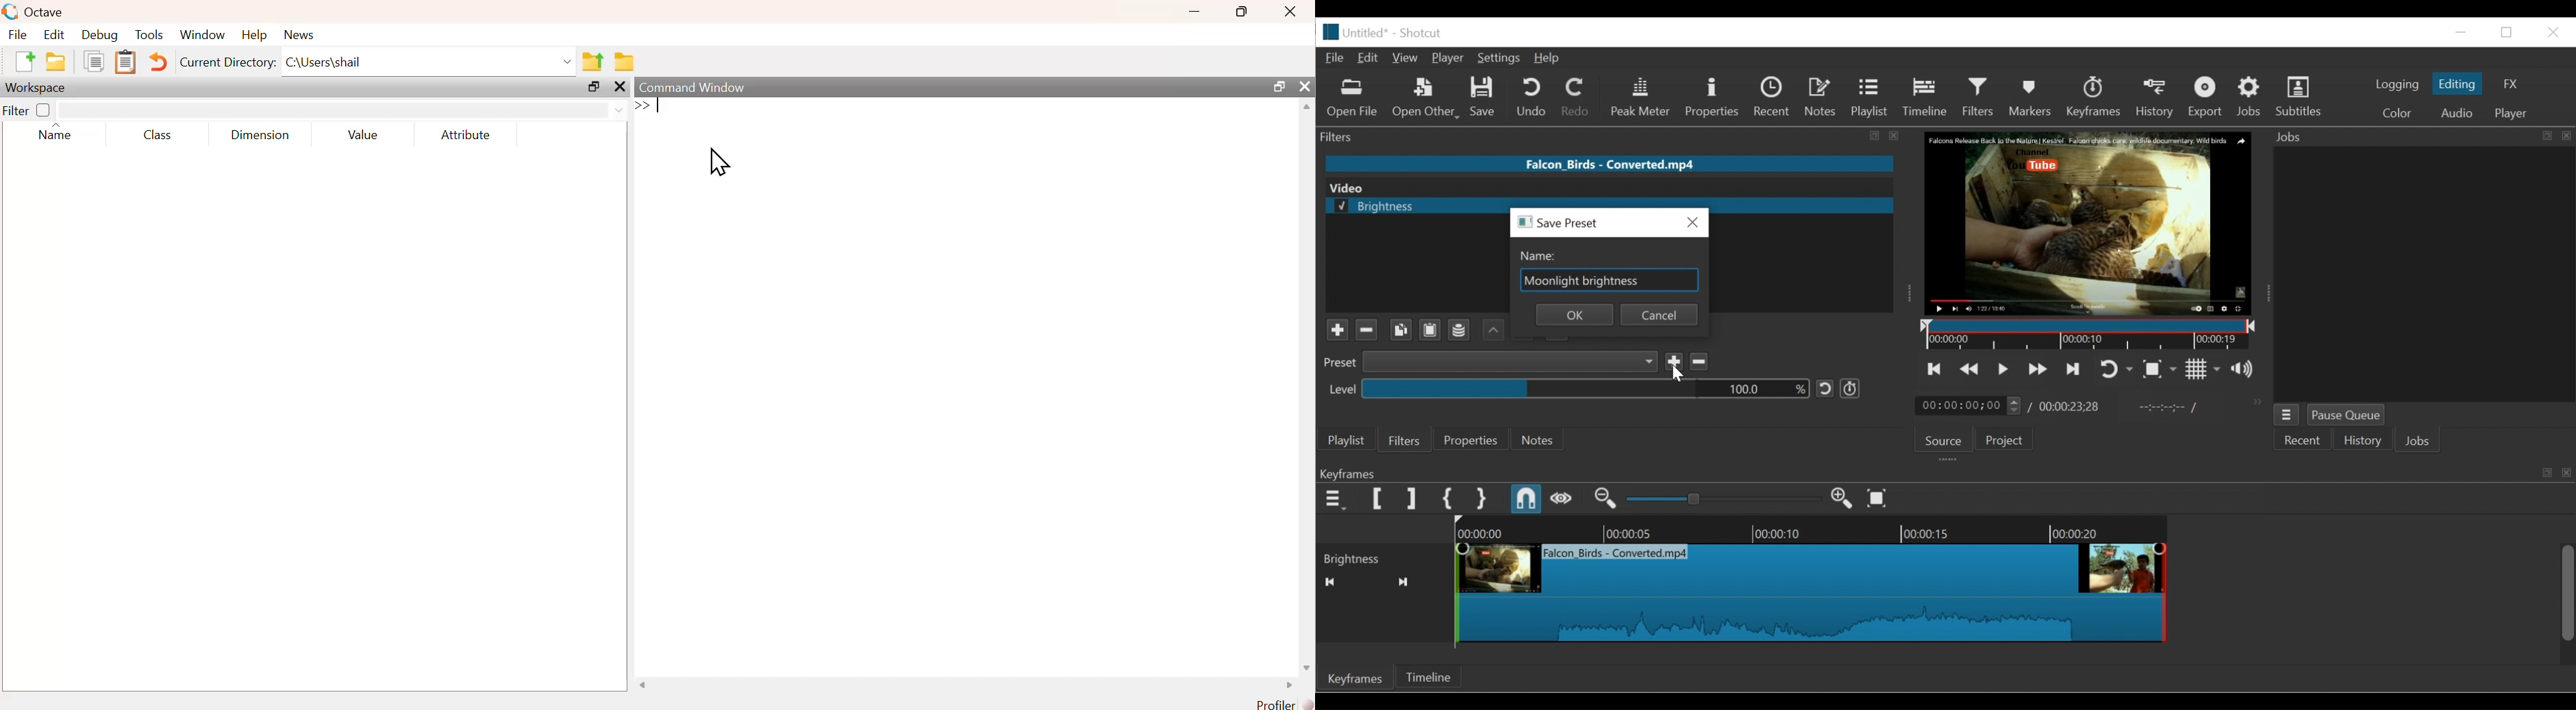 The height and width of the screenshot is (728, 2576). Describe the element at coordinates (1489, 330) in the screenshot. I see `Backward` at that location.